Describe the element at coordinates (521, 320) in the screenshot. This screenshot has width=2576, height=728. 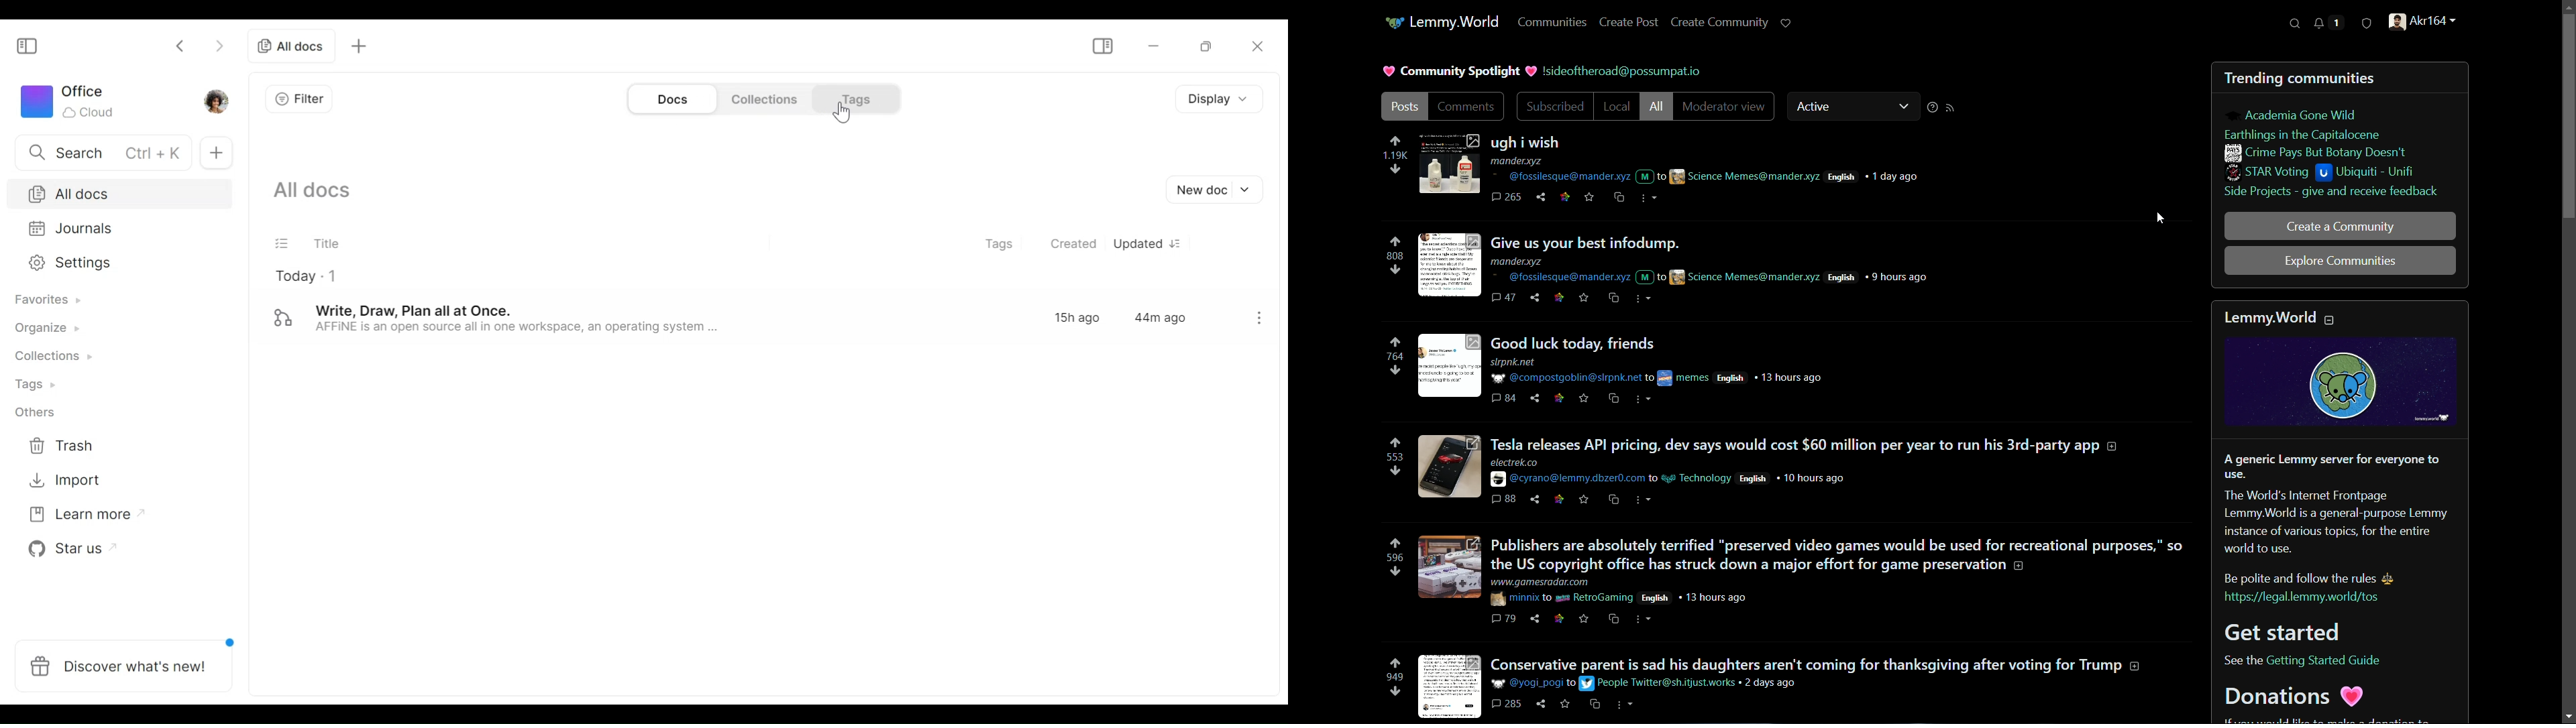
I see `Write, Draw, Plan all at Once` at that location.